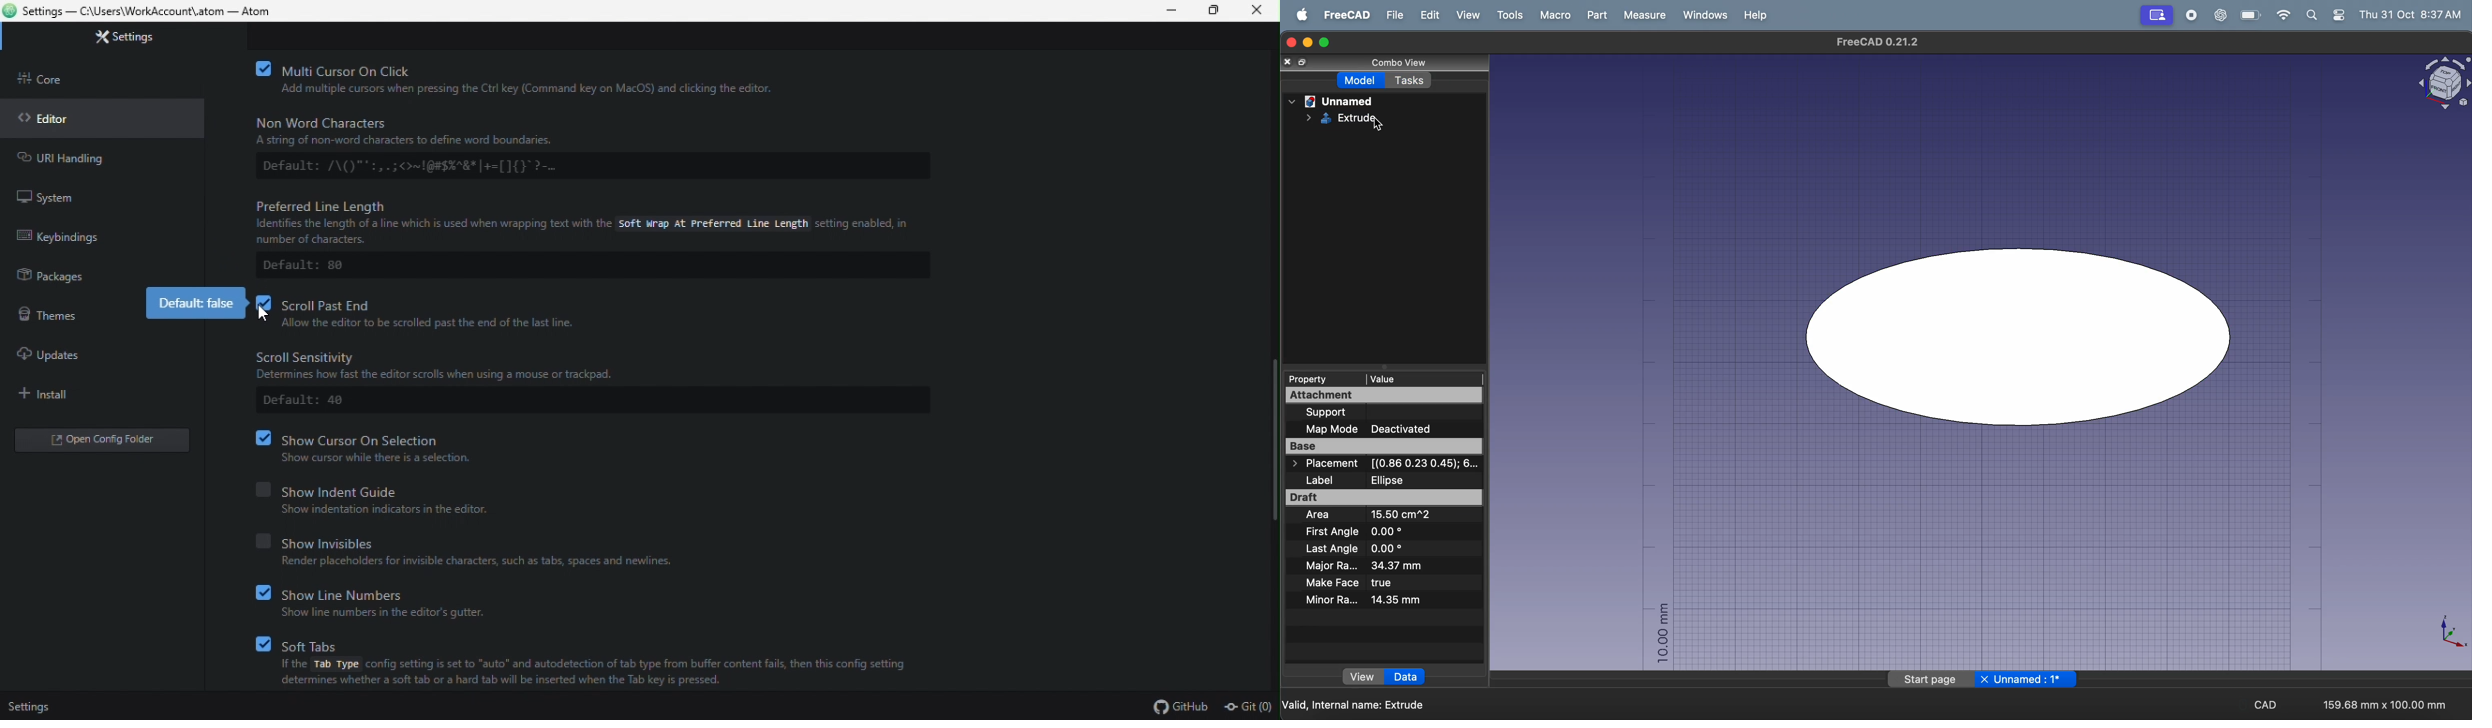 Image resolution: width=2492 pixels, height=728 pixels. Describe the element at coordinates (1385, 126) in the screenshot. I see `cursor` at that location.